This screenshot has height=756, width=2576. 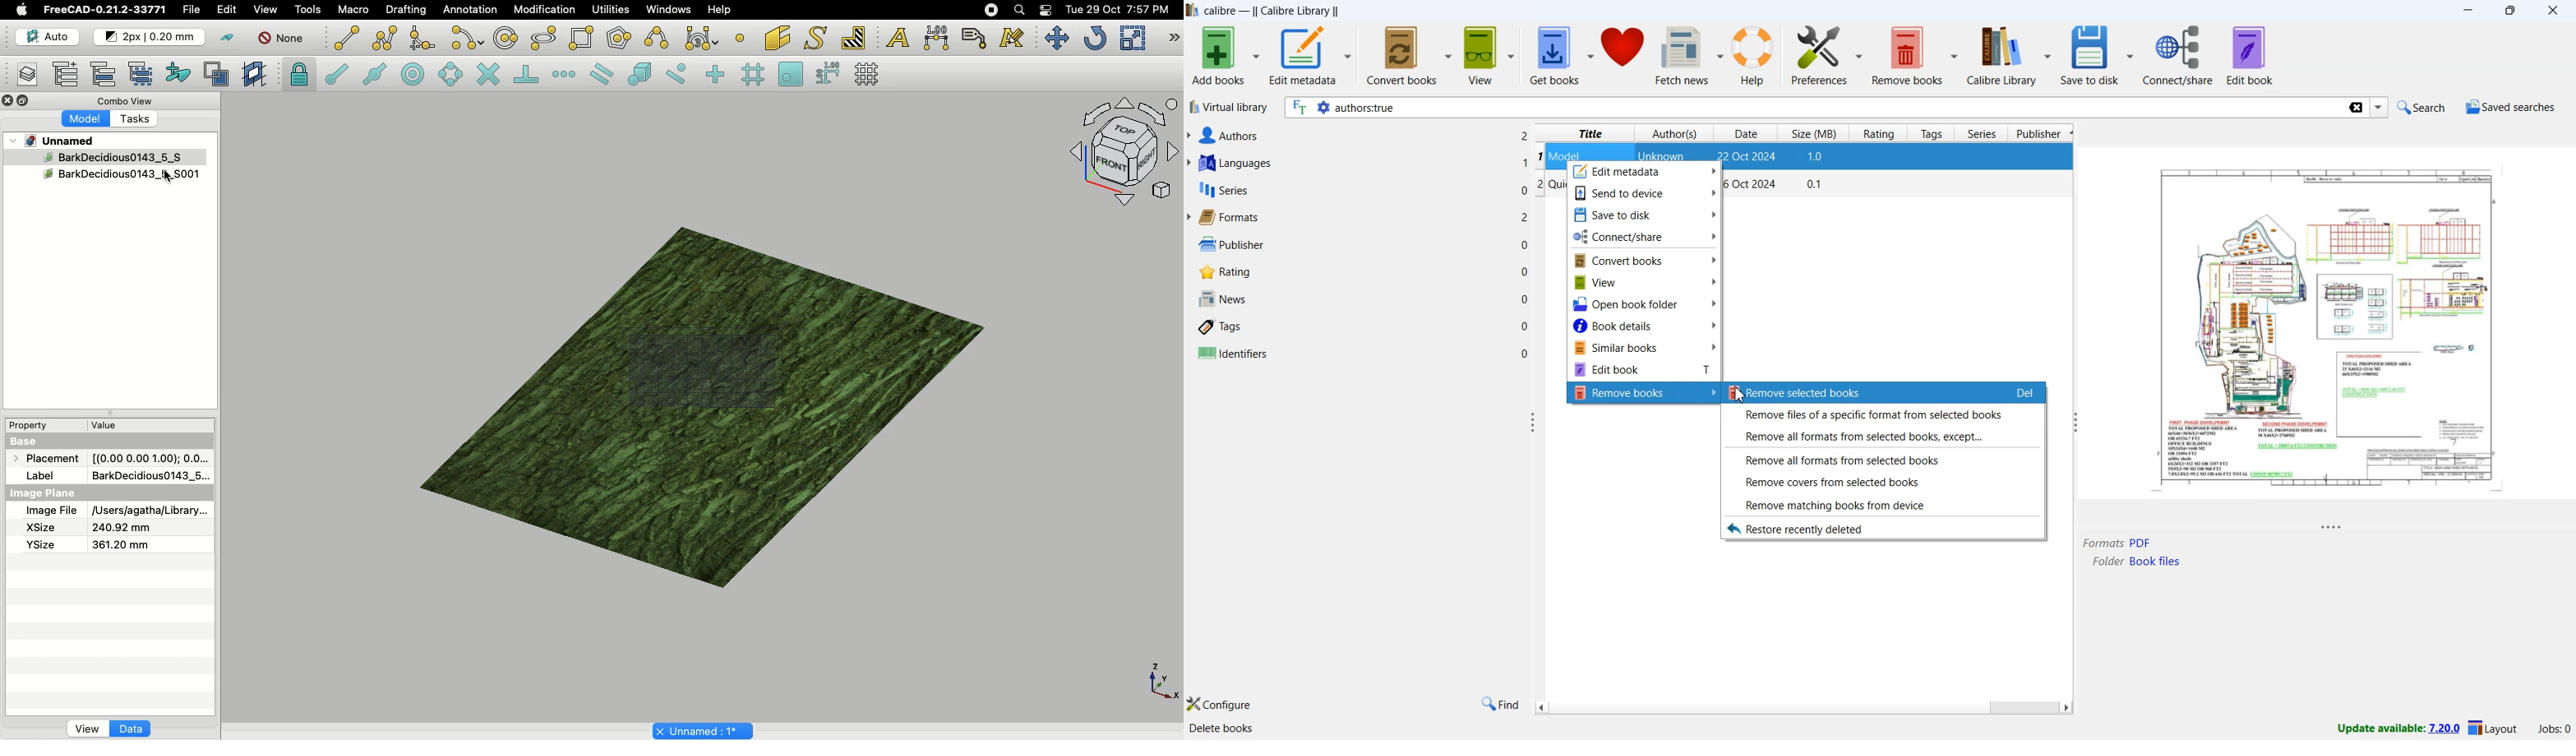 I want to click on identifiers, so click(x=1232, y=354).